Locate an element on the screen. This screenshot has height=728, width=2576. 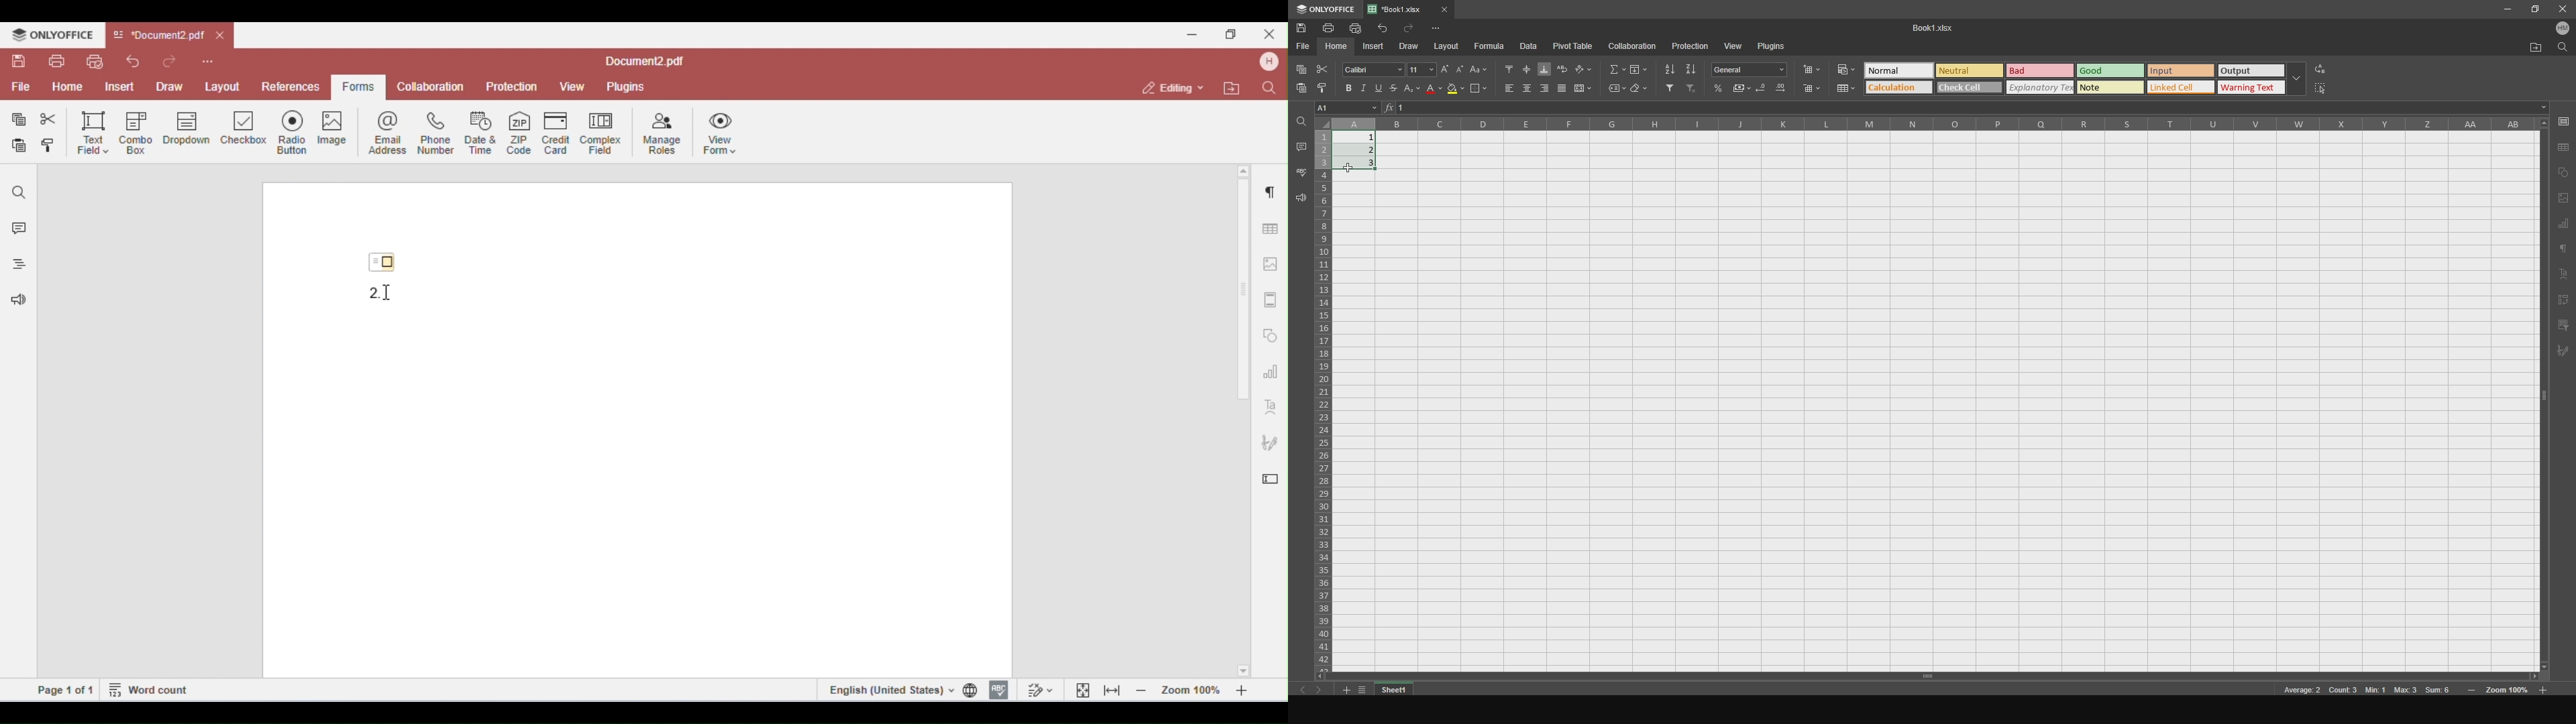
add tab is located at coordinates (1344, 691).